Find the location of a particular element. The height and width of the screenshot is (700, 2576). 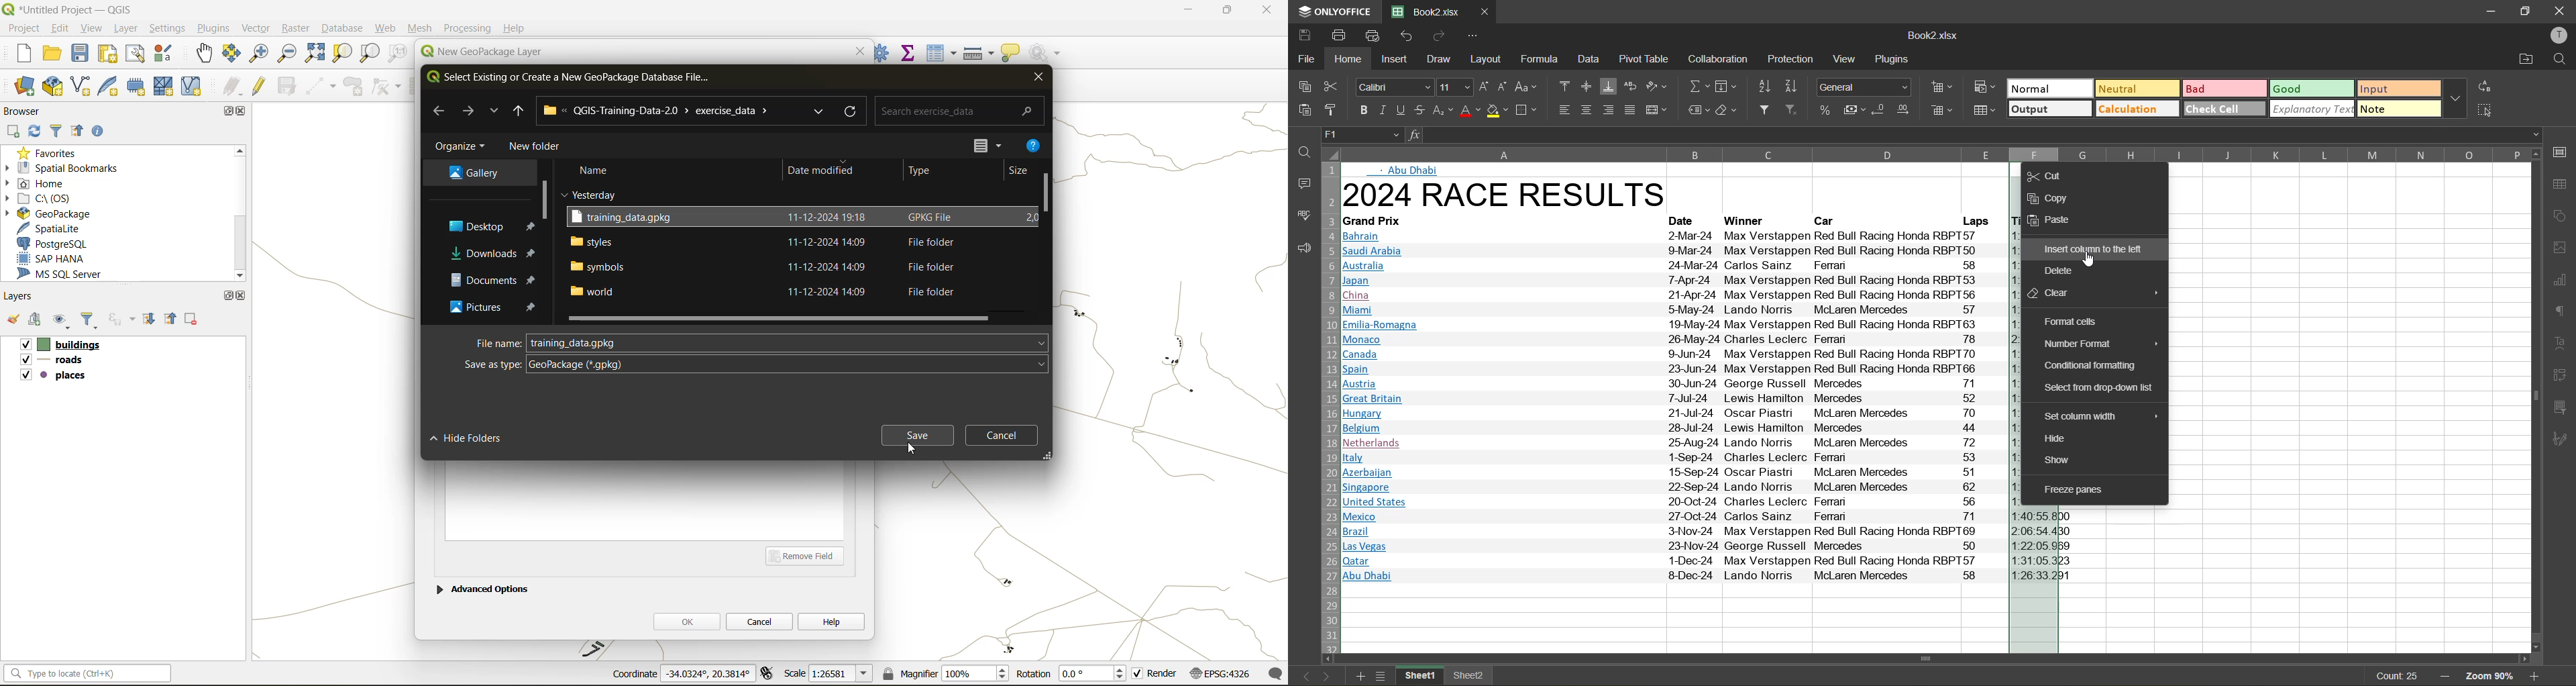

BBahrain 2-Mar-24 Max Verstappen Red Bull Racing Honda RBPT57 1:31:44 742 is located at coordinates (1674, 236).